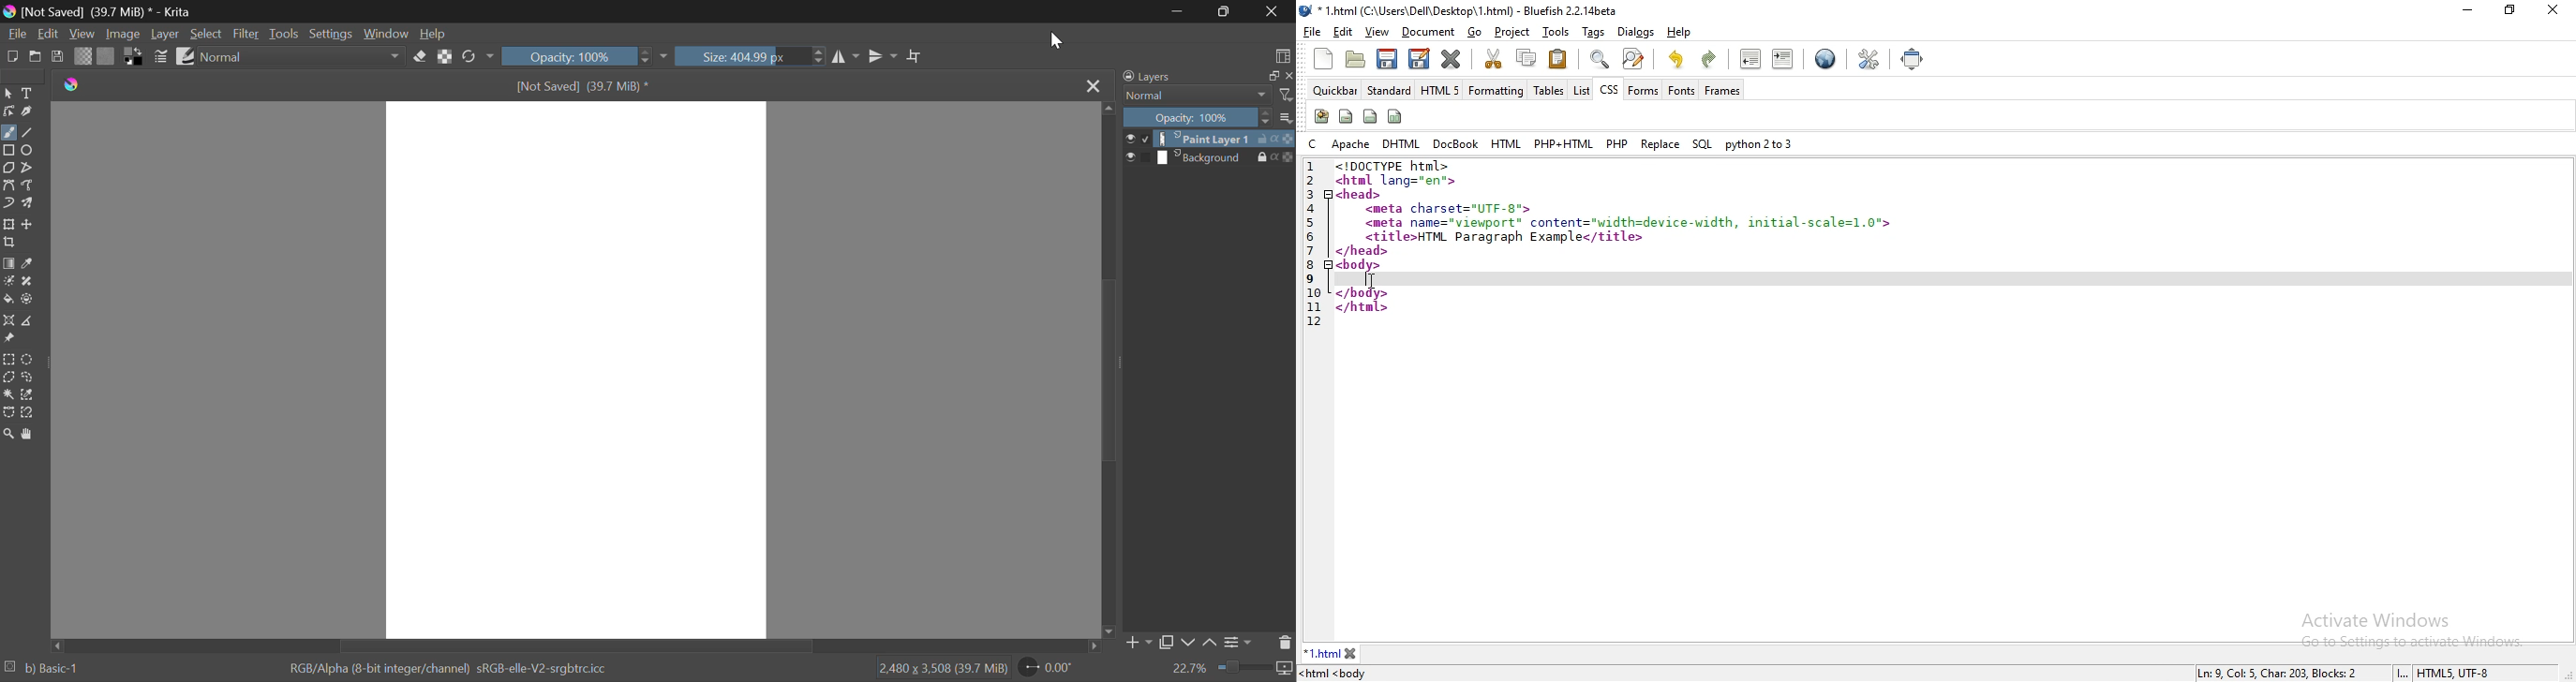 This screenshot has width=2576, height=700. What do you see at coordinates (1681, 90) in the screenshot?
I see `fonts` at bounding box center [1681, 90].